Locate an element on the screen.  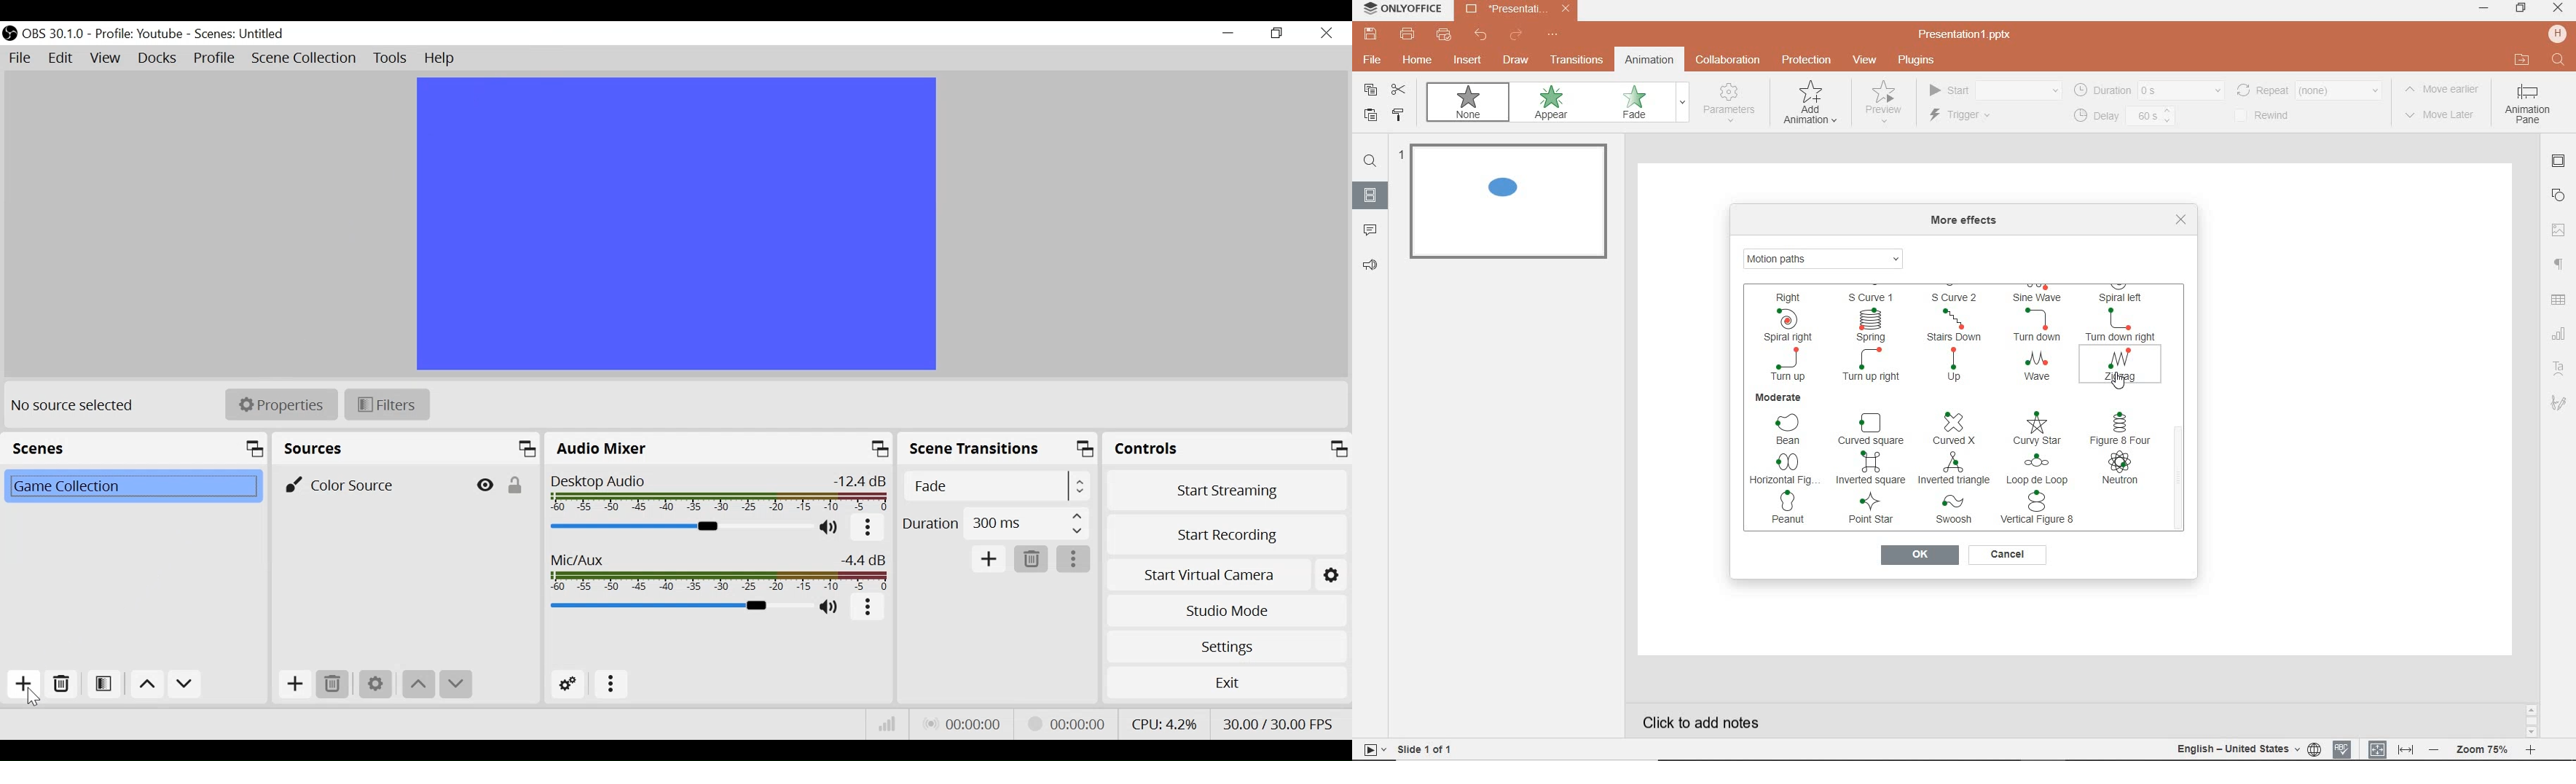
slide settings is located at coordinates (2560, 163).